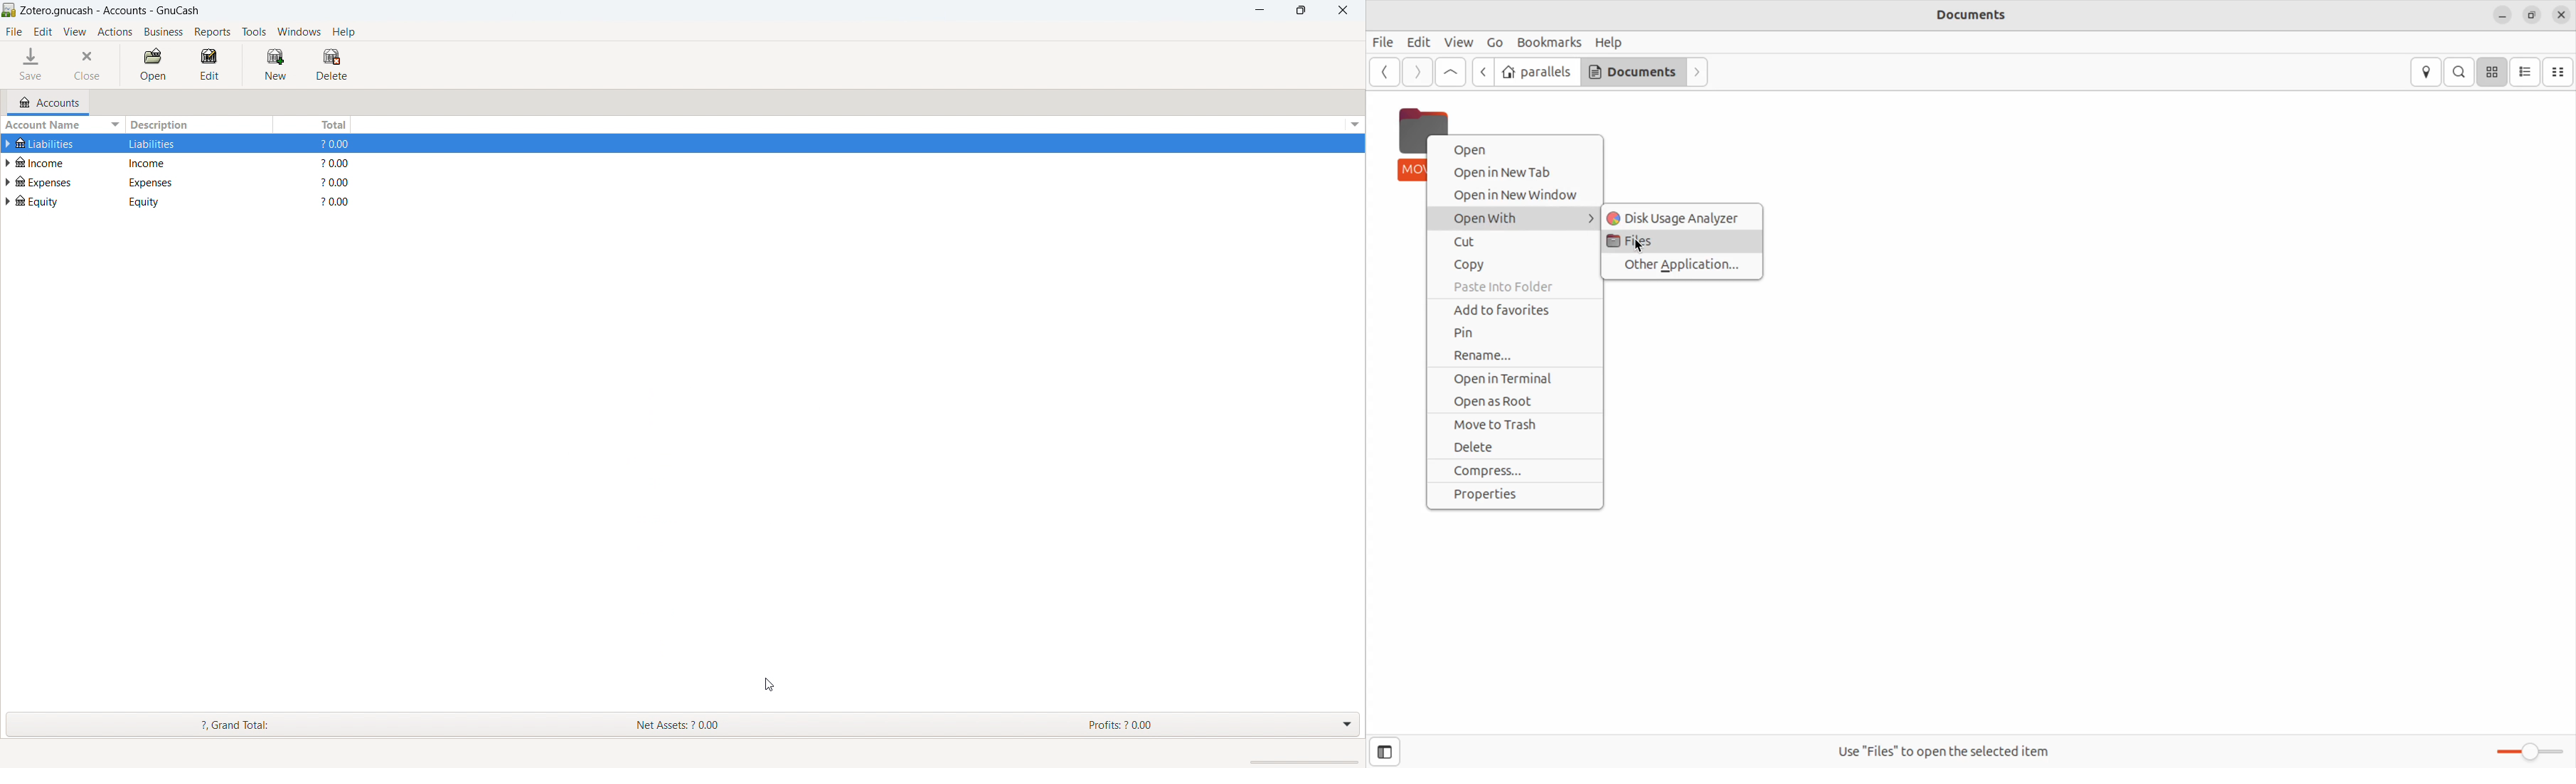 The image size is (2576, 784). Describe the element at coordinates (14, 31) in the screenshot. I see `file` at that location.